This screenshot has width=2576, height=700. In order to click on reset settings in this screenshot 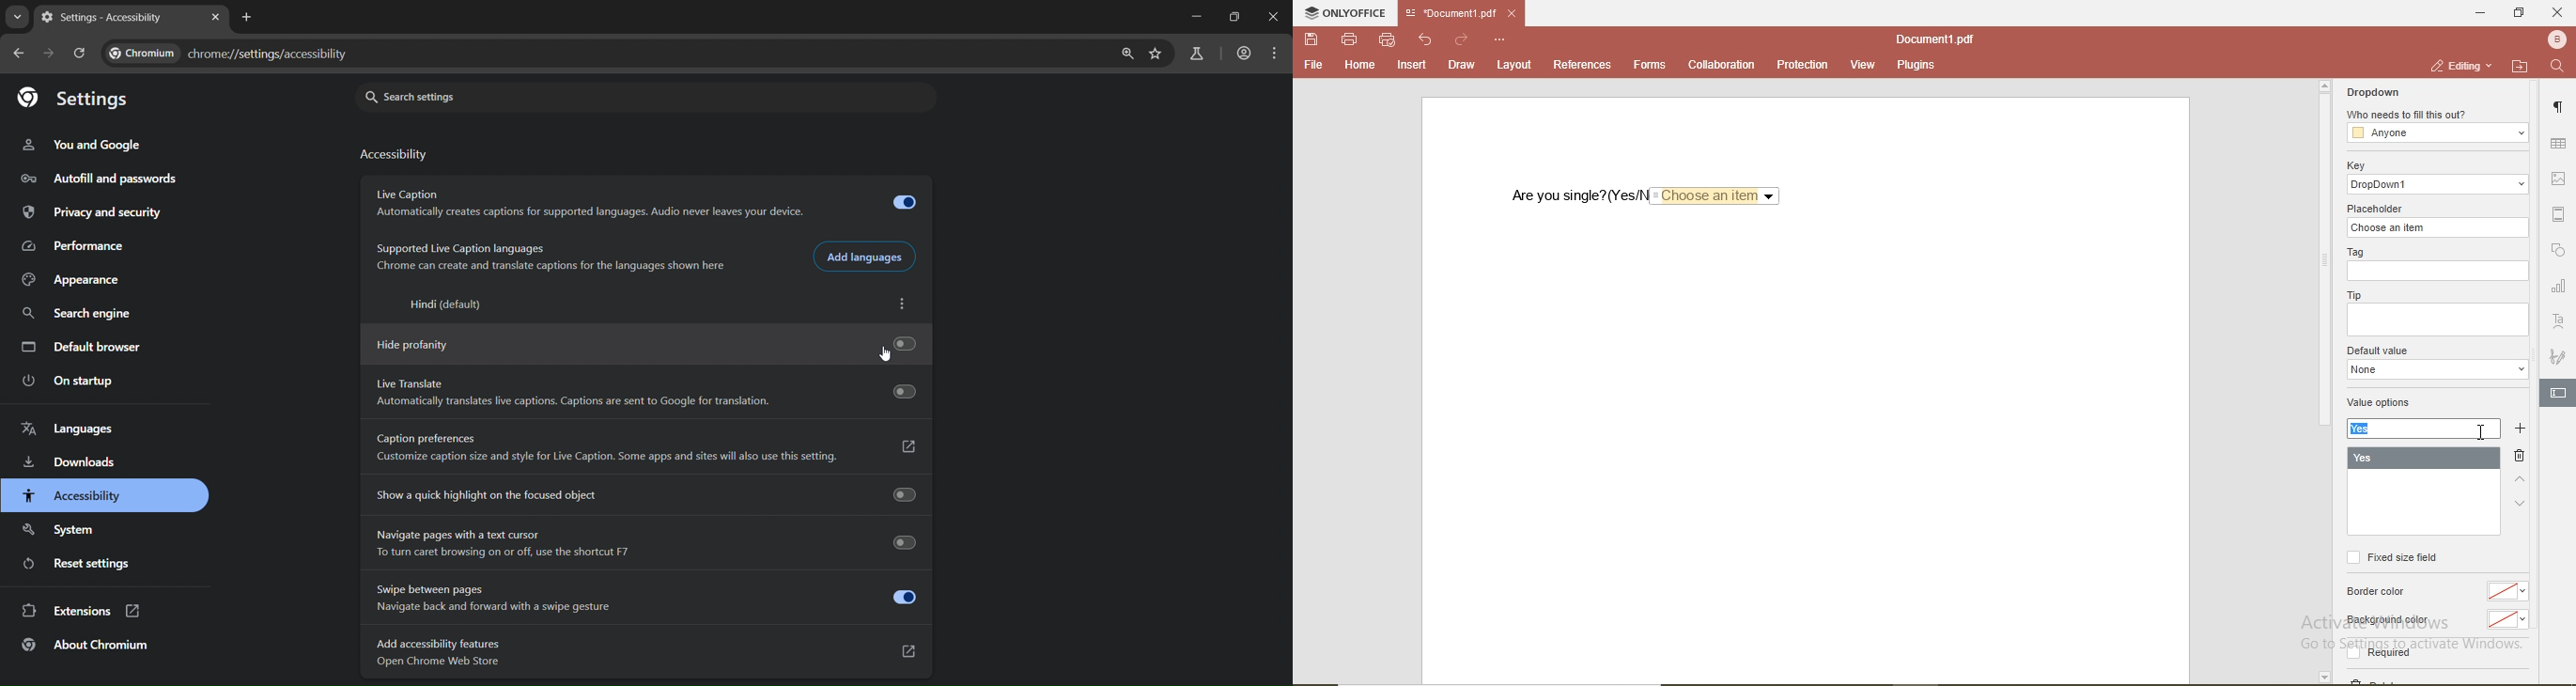, I will do `click(84, 563)`.